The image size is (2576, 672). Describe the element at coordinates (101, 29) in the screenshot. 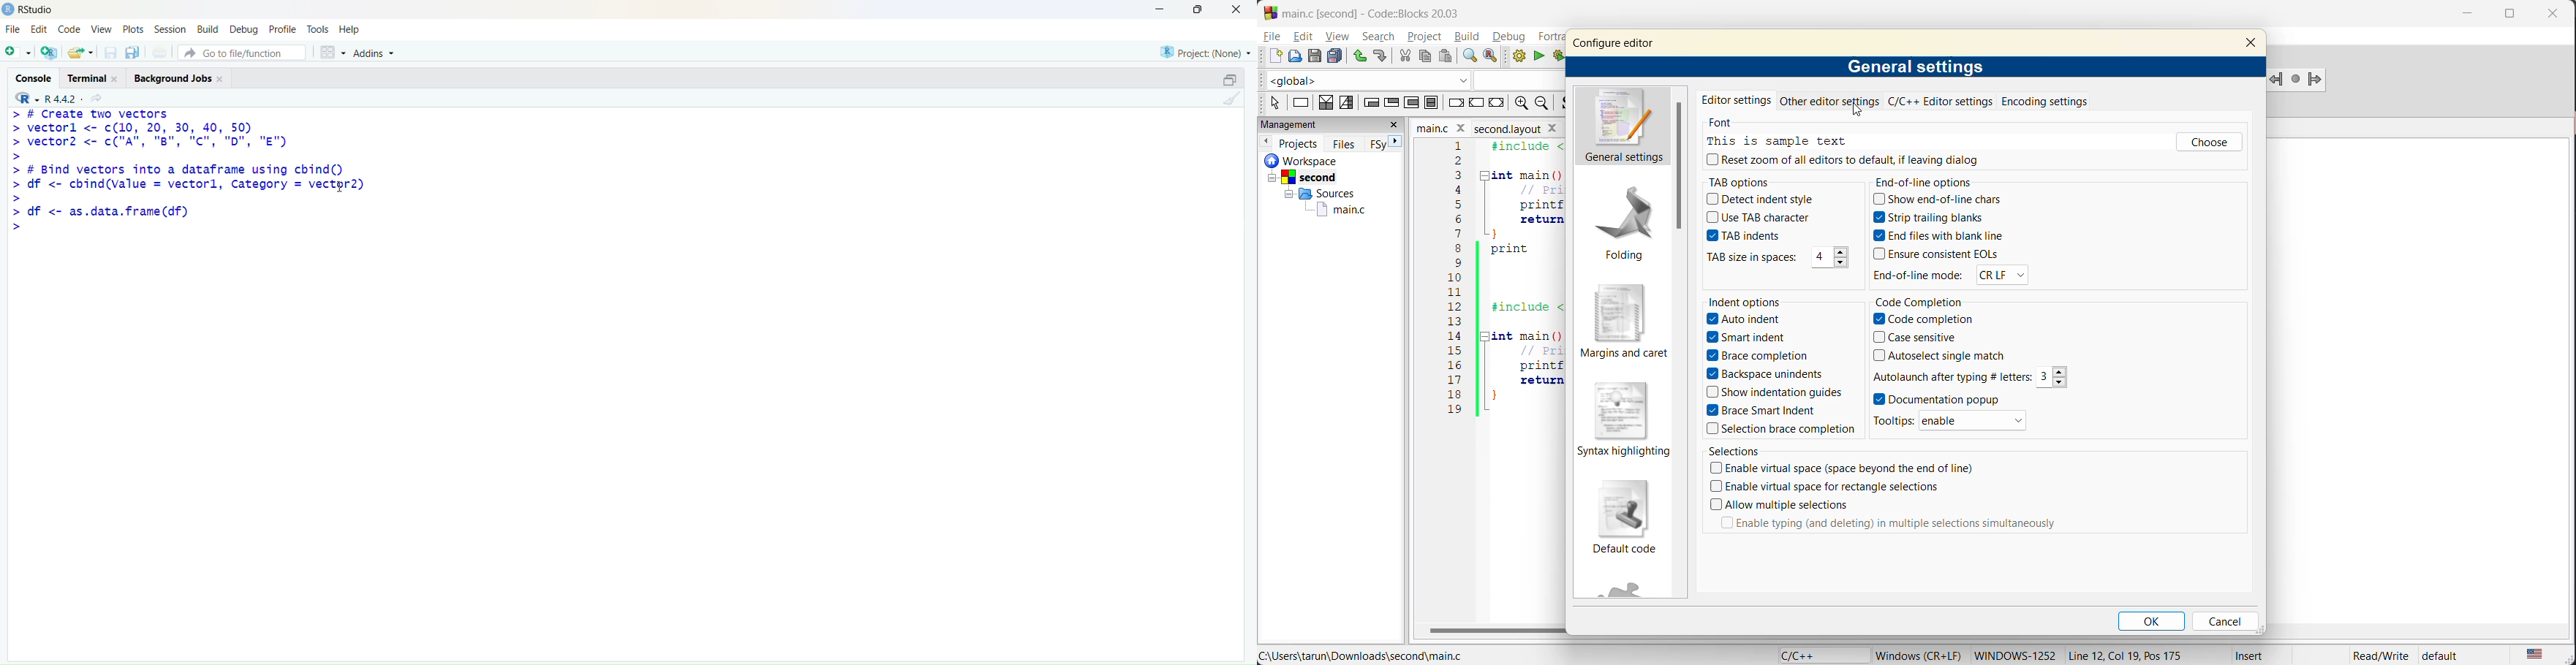

I see `View` at that location.